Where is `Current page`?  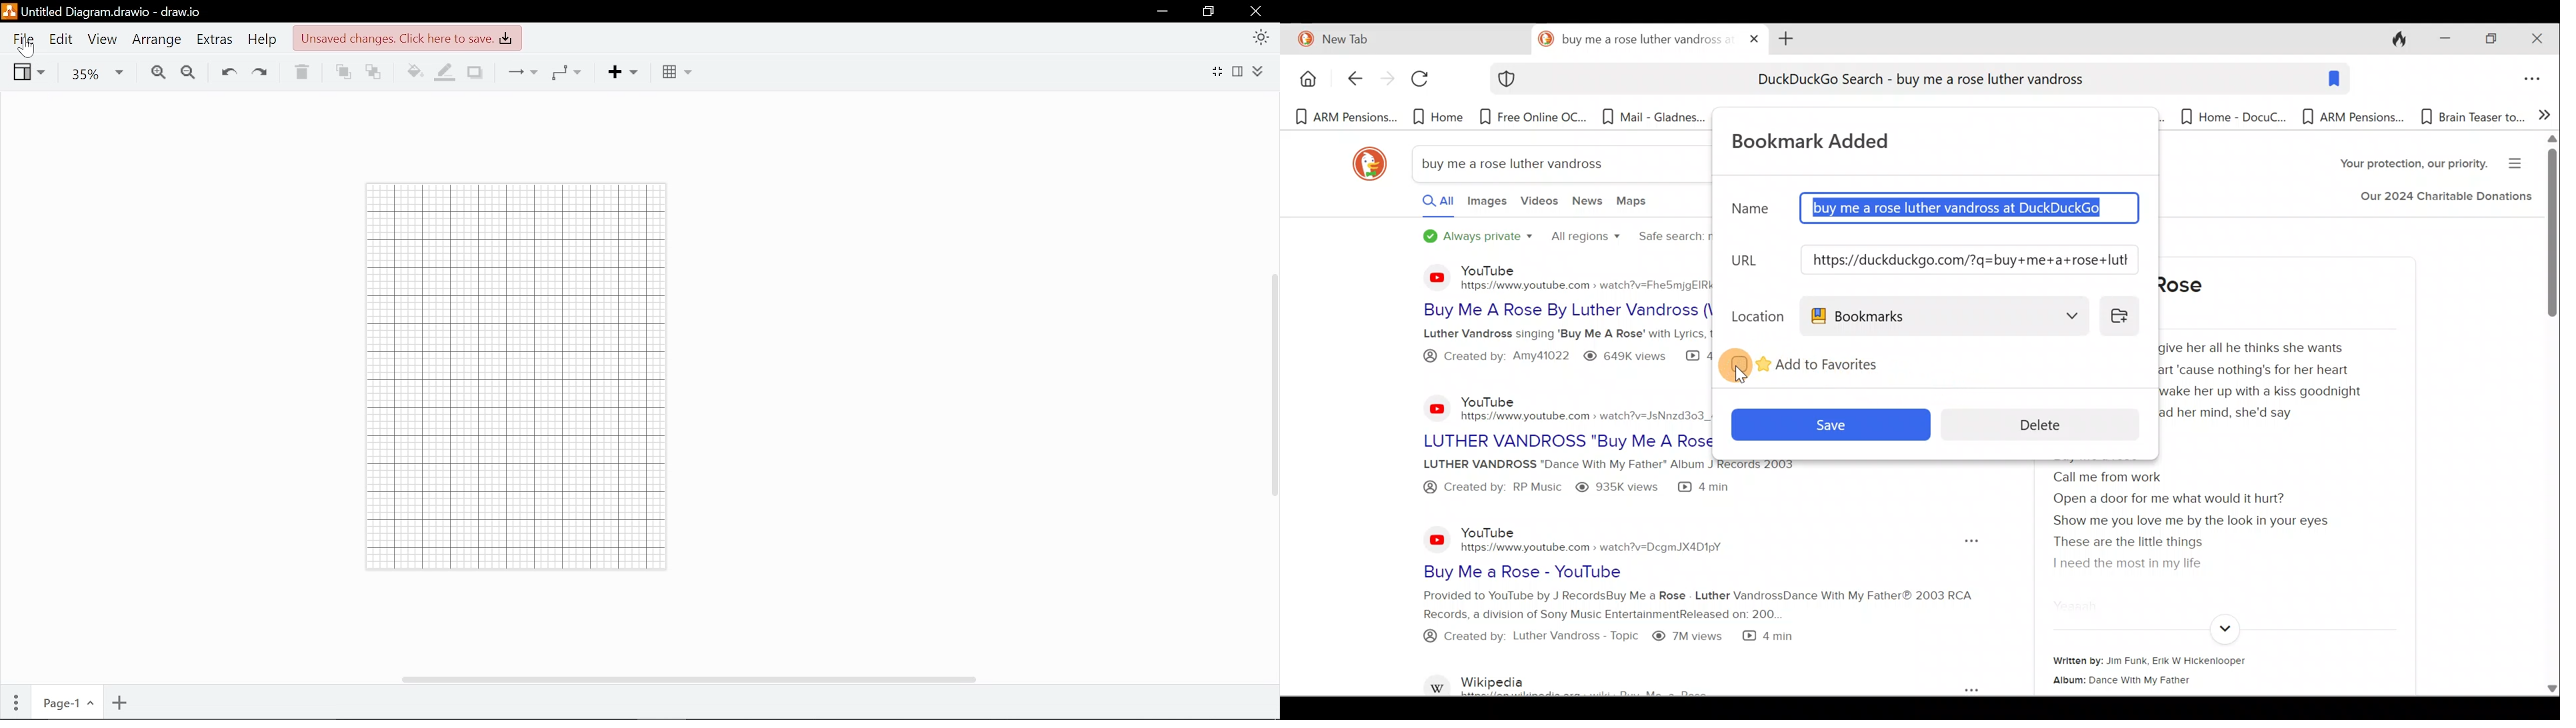 Current page is located at coordinates (63, 704).